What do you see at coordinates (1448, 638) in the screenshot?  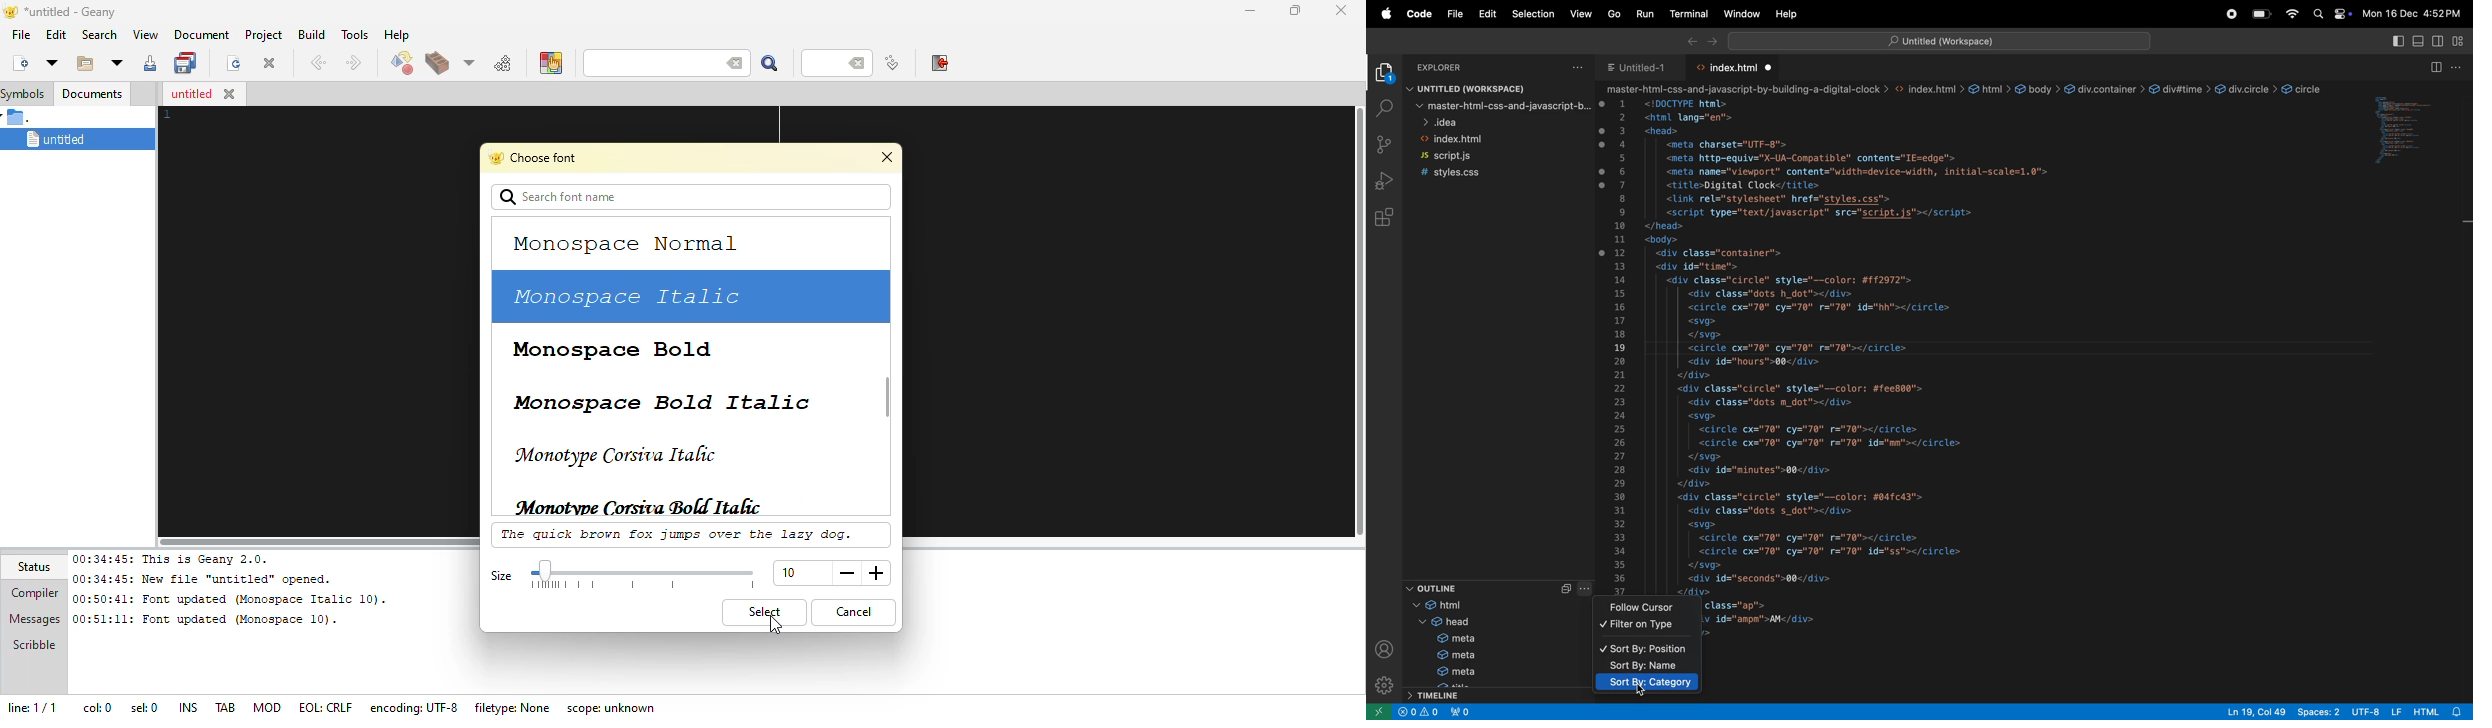 I see `meta` at bounding box center [1448, 638].